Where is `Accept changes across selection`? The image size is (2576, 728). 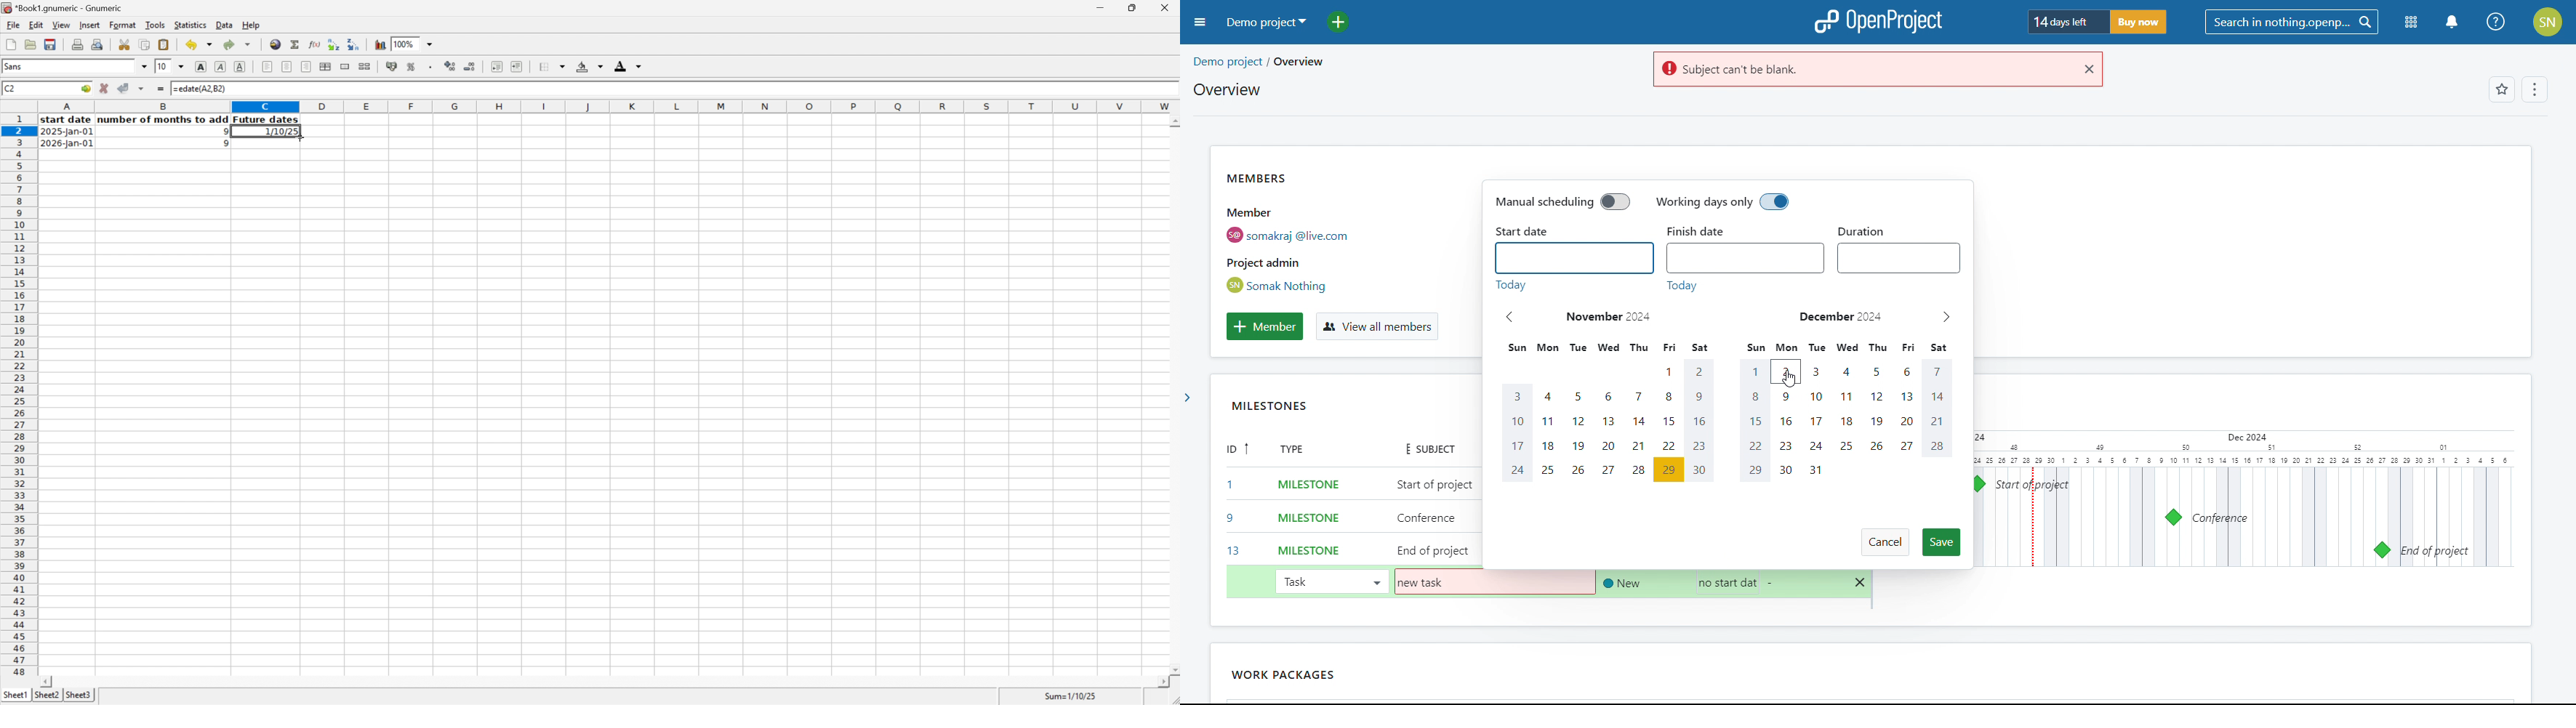
Accept changes across selection is located at coordinates (144, 88).